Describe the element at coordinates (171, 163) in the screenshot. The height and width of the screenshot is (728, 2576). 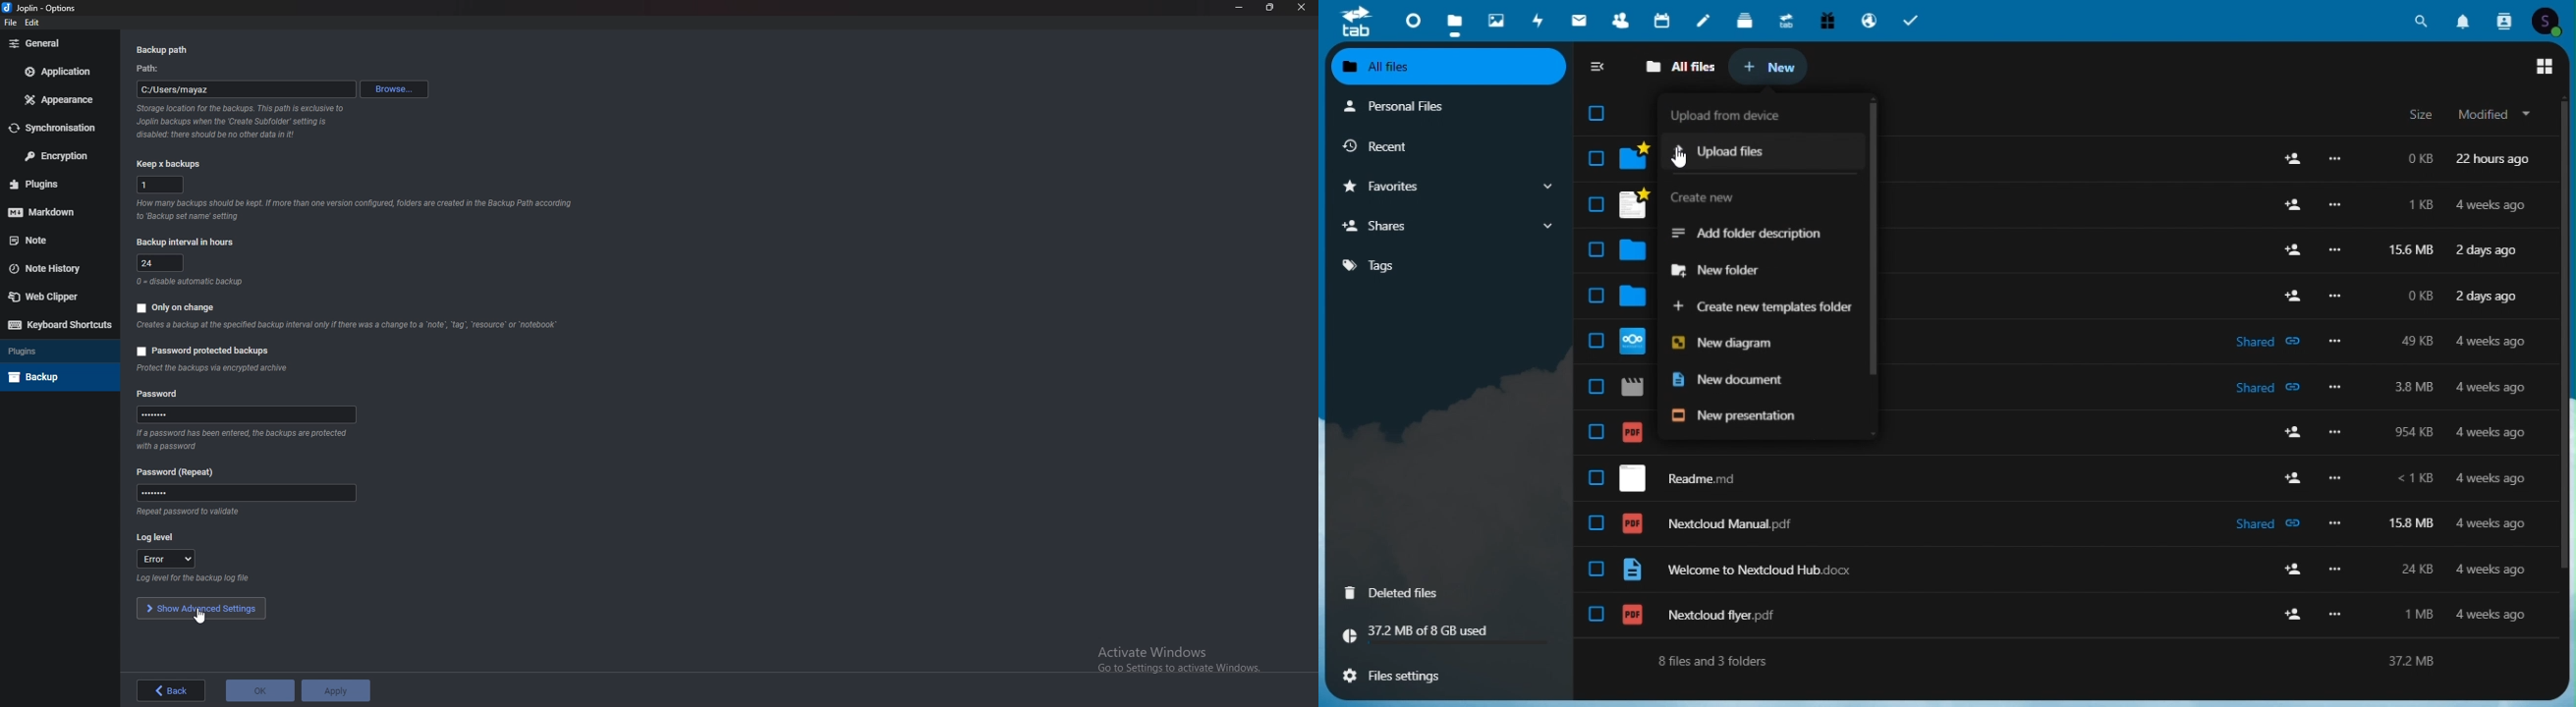
I see `Keep x backups` at that location.